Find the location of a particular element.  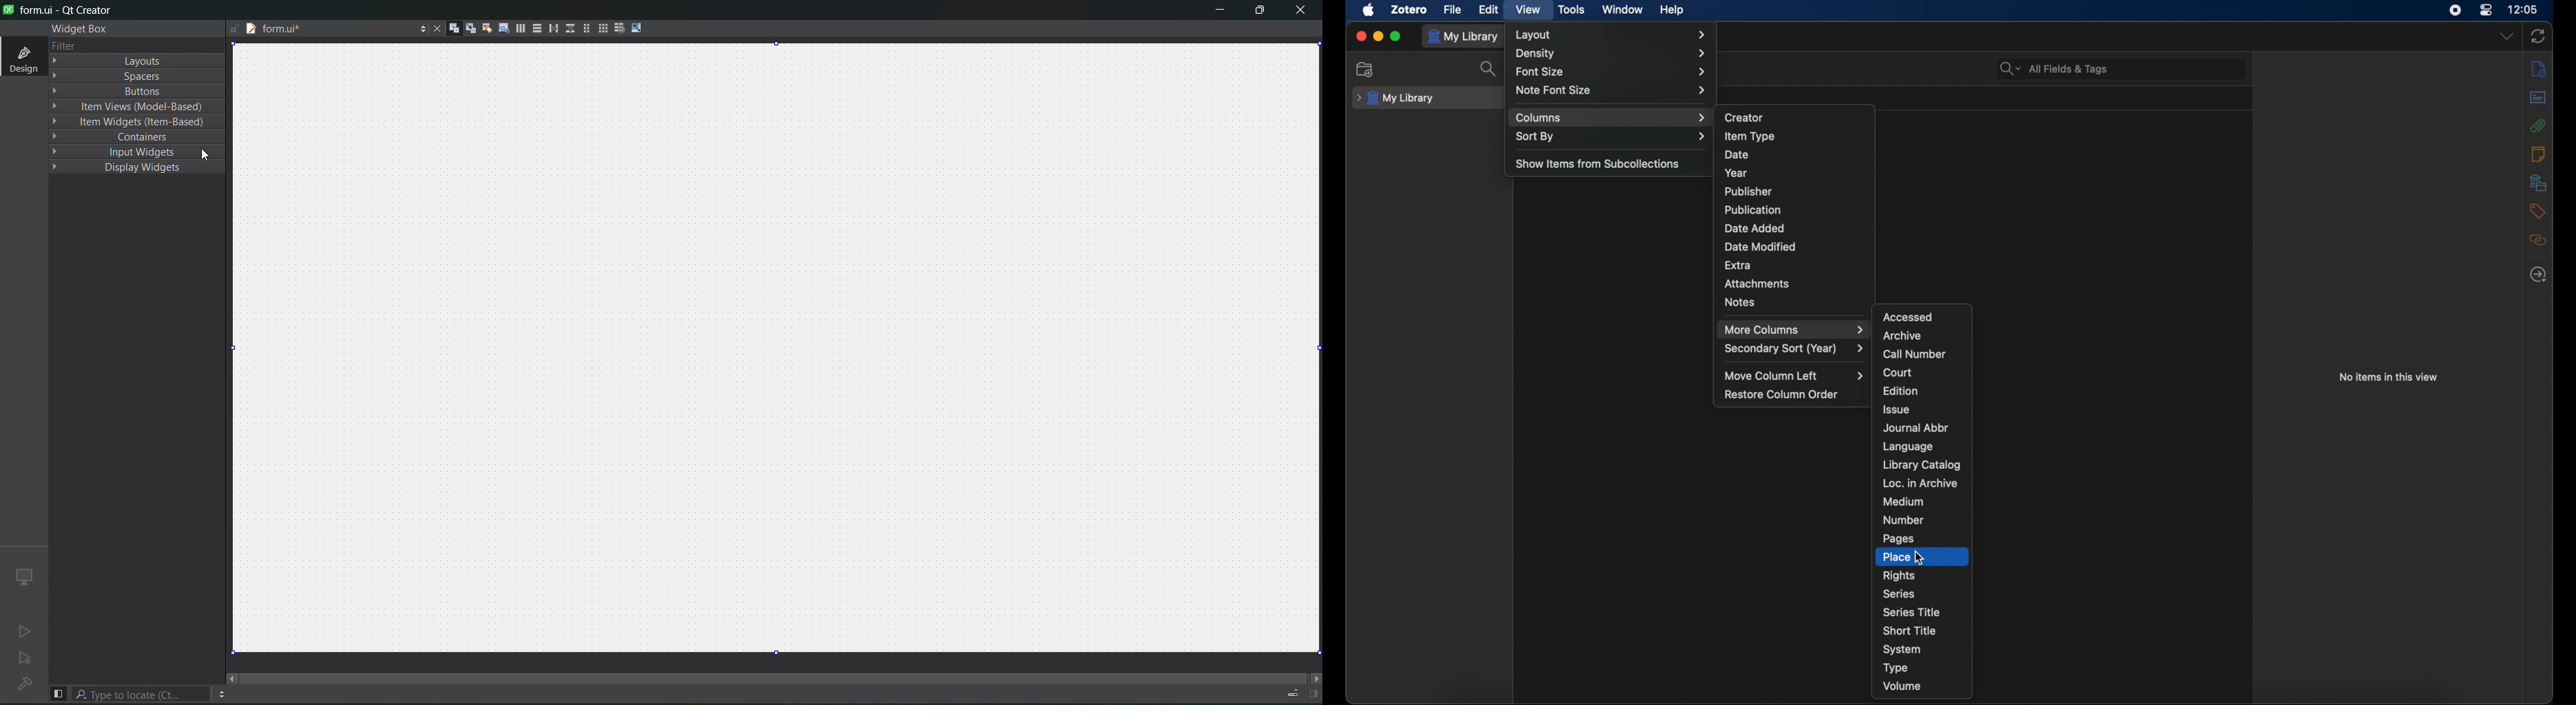

rights is located at coordinates (1898, 576).